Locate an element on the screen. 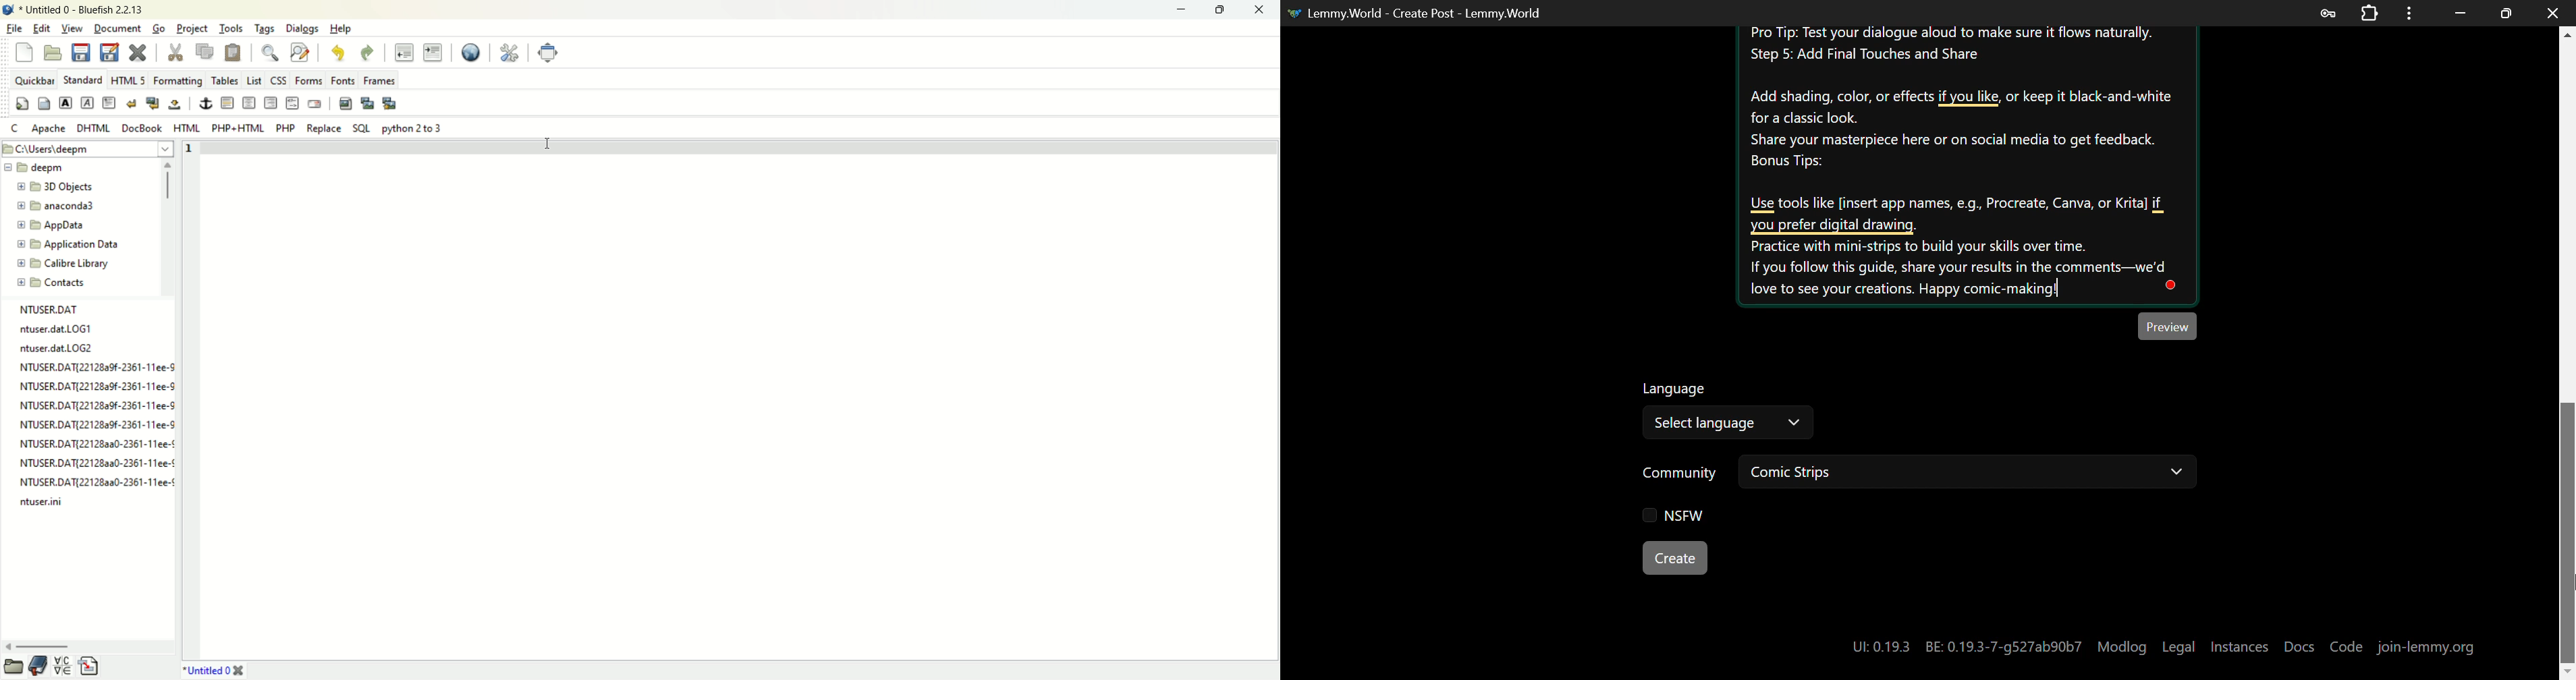  quickbar is located at coordinates (29, 81).